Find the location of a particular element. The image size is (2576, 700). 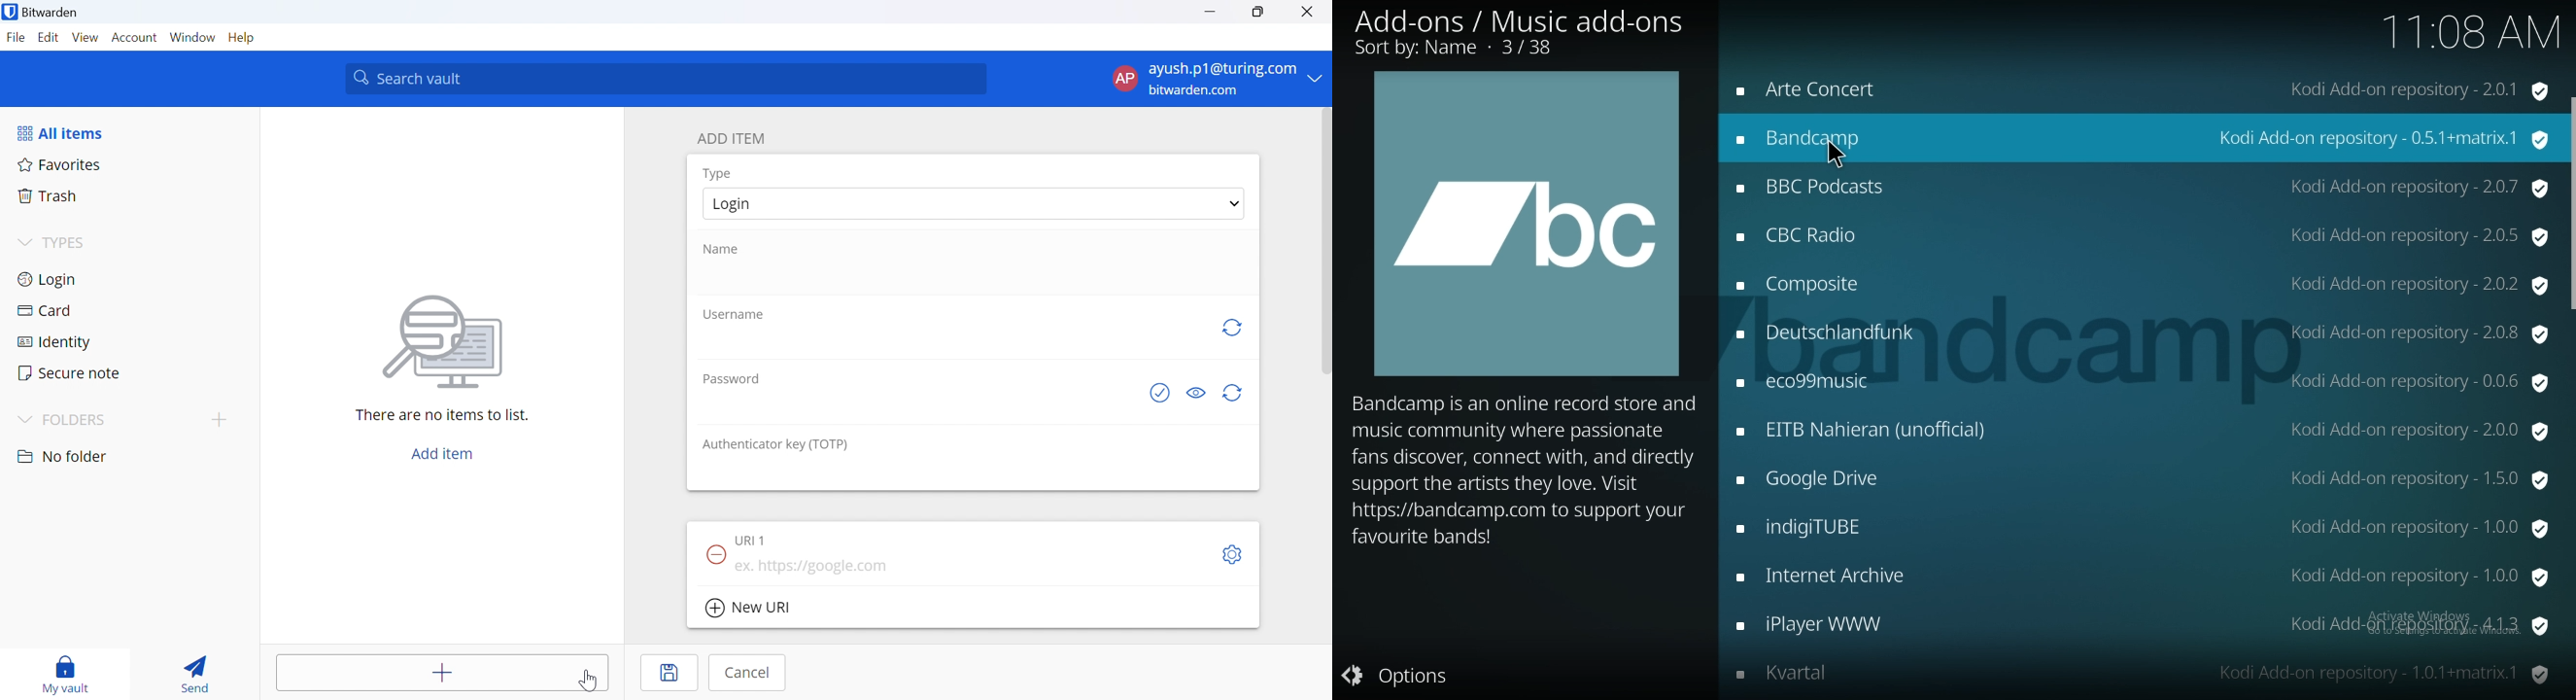

Edit is located at coordinates (47, 38).